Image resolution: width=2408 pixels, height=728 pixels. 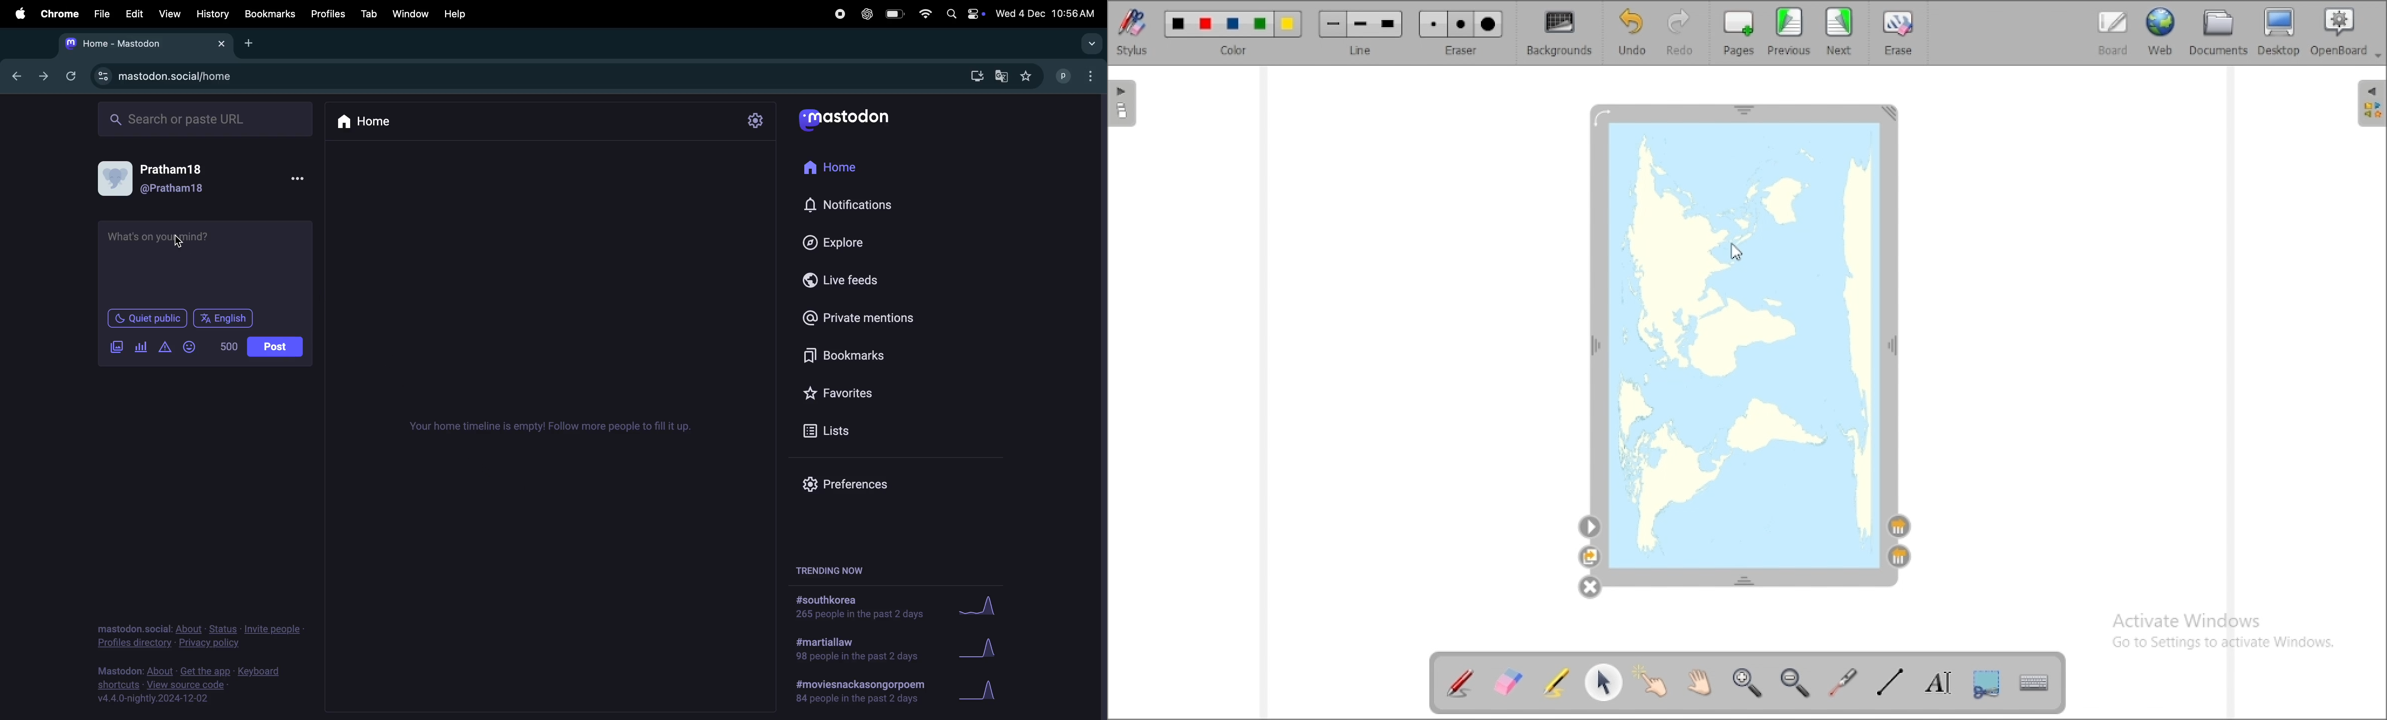 What do you see at coordinates (1002, 75) in the screenshot?
I see `Google translate` at bounding box center [1002, 75].